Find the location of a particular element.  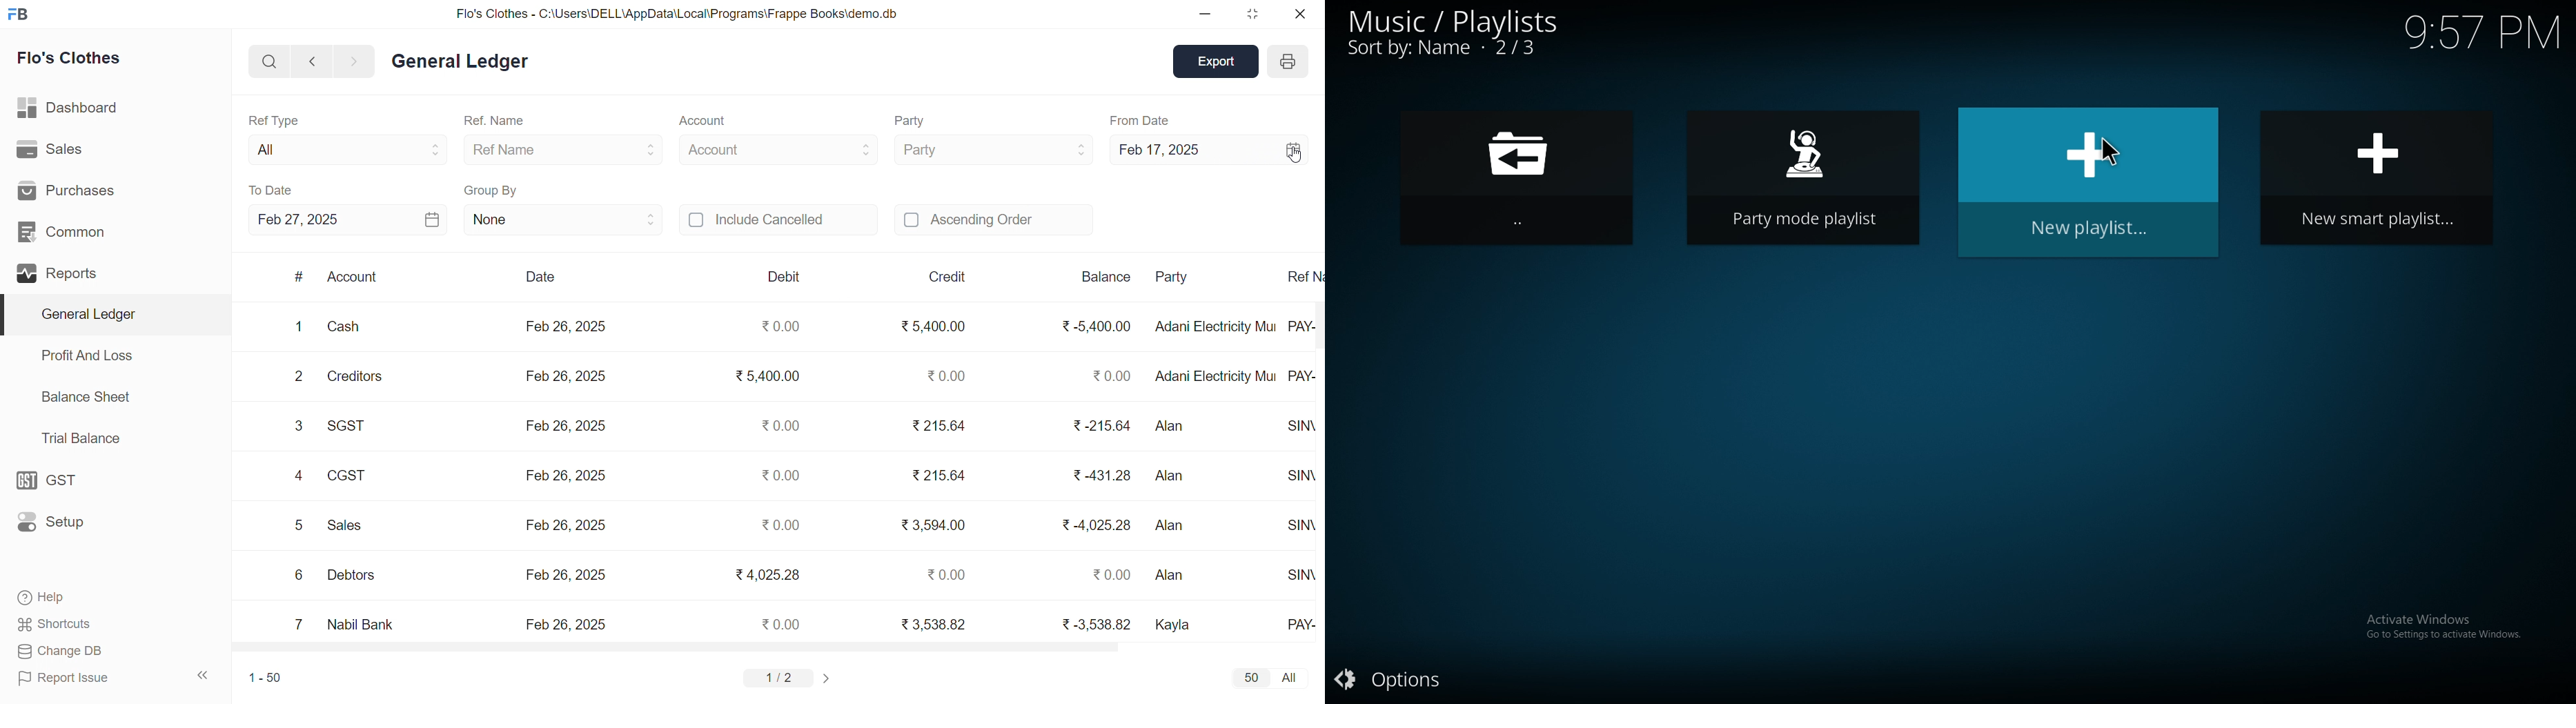

Alan is located at coordinates (1179, 577).